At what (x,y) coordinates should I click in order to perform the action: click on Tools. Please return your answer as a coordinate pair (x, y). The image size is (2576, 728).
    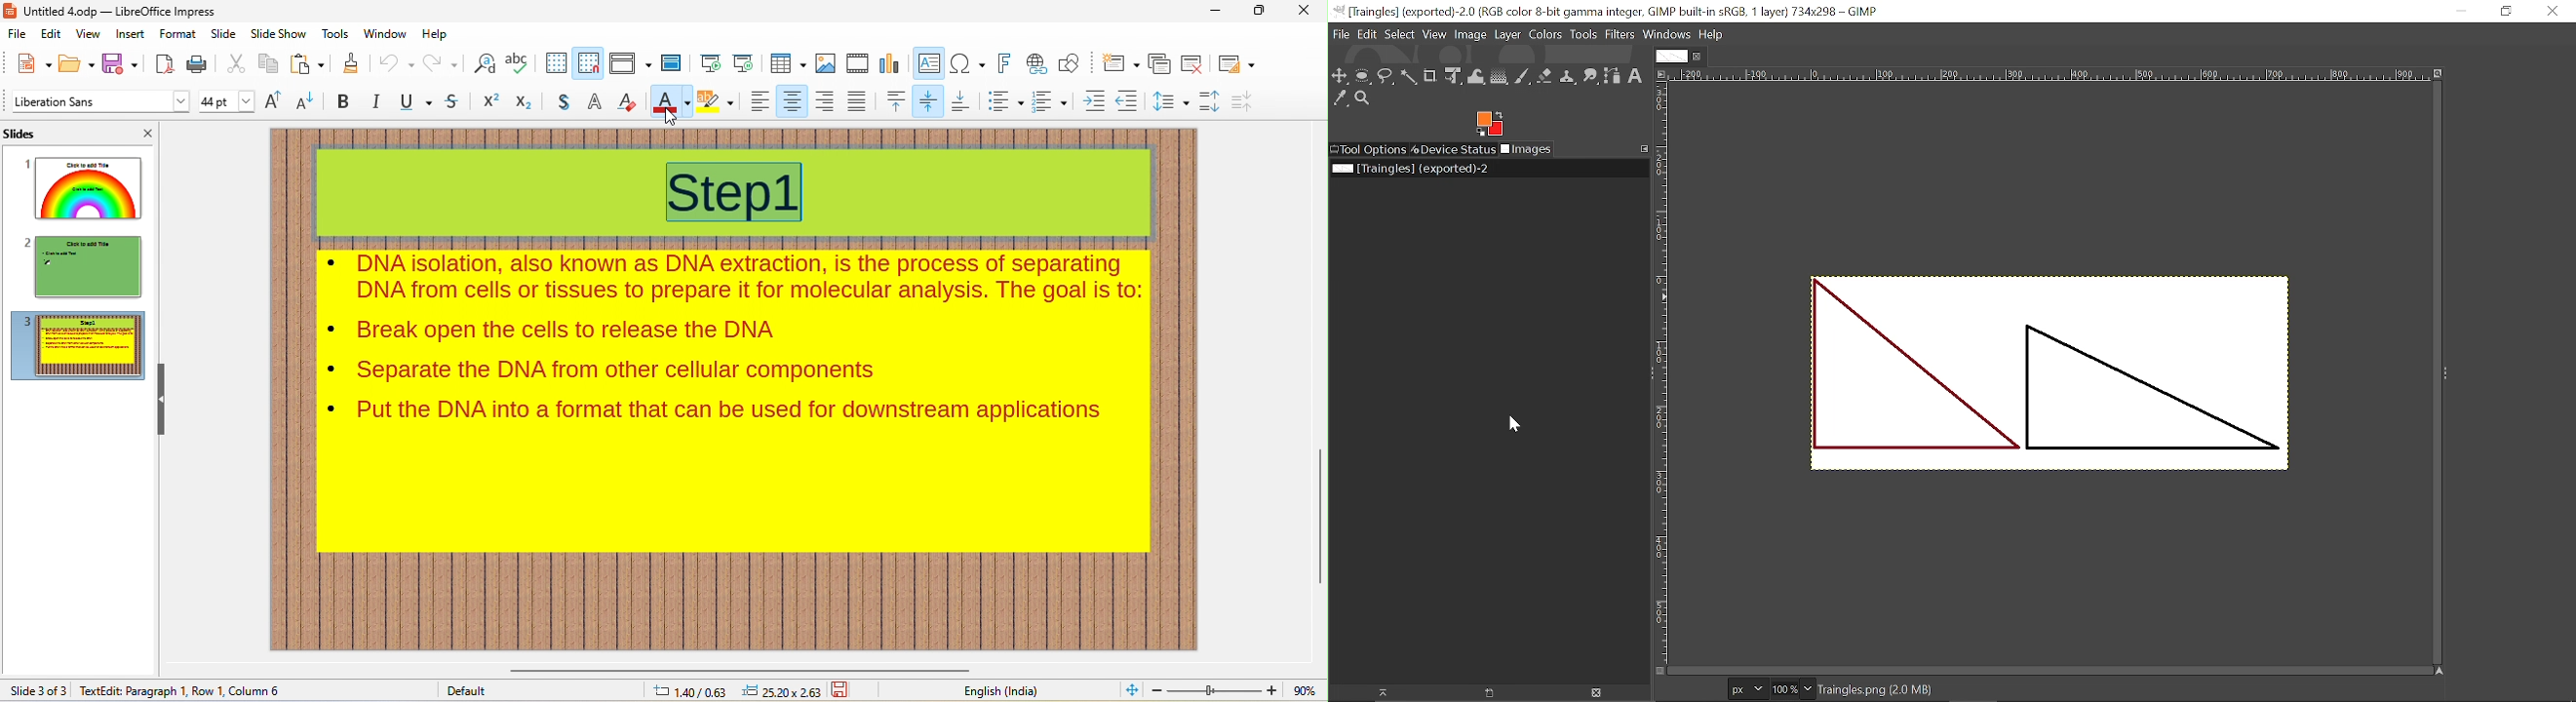
    Looking at the image, I should click on (1584, 35).